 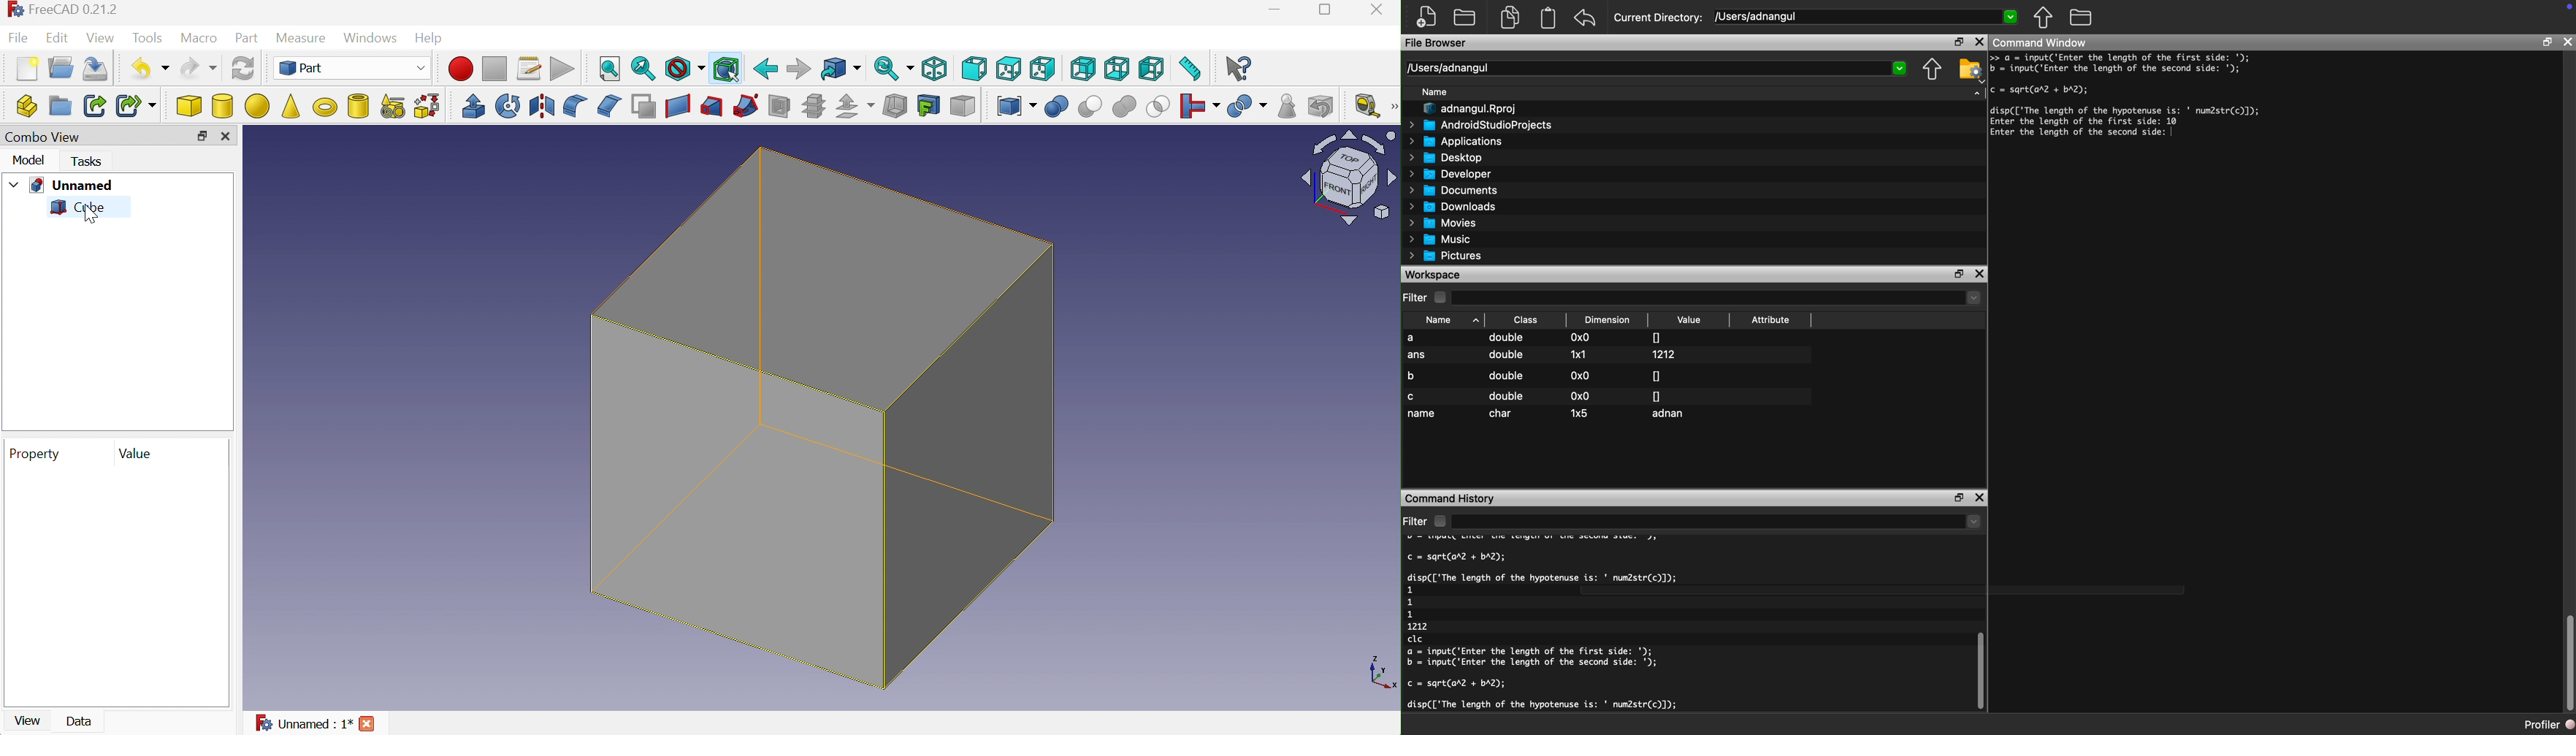 What do you see at coordinates (893, 70) in the screenshot?
I see `Sync view` at bounding box center [893, 70].